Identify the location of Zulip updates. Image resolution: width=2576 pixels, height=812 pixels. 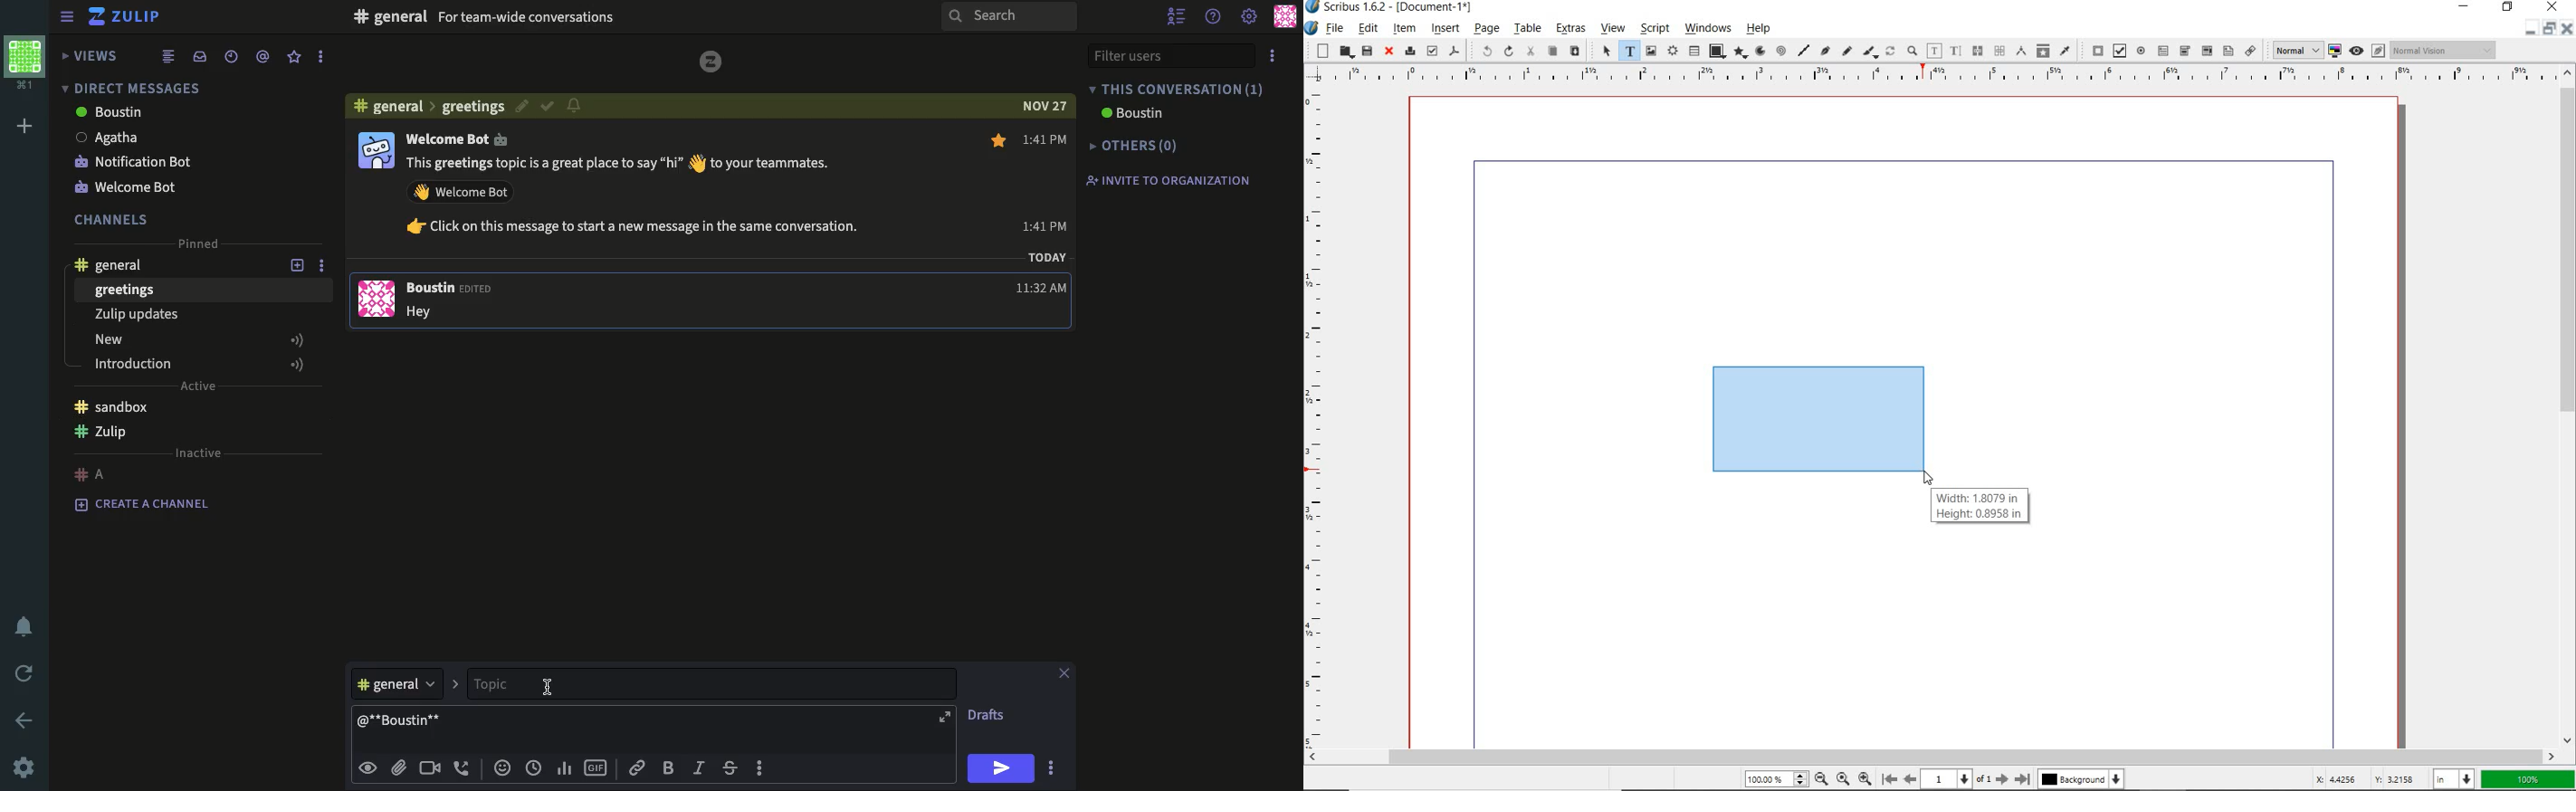
(135, 314).